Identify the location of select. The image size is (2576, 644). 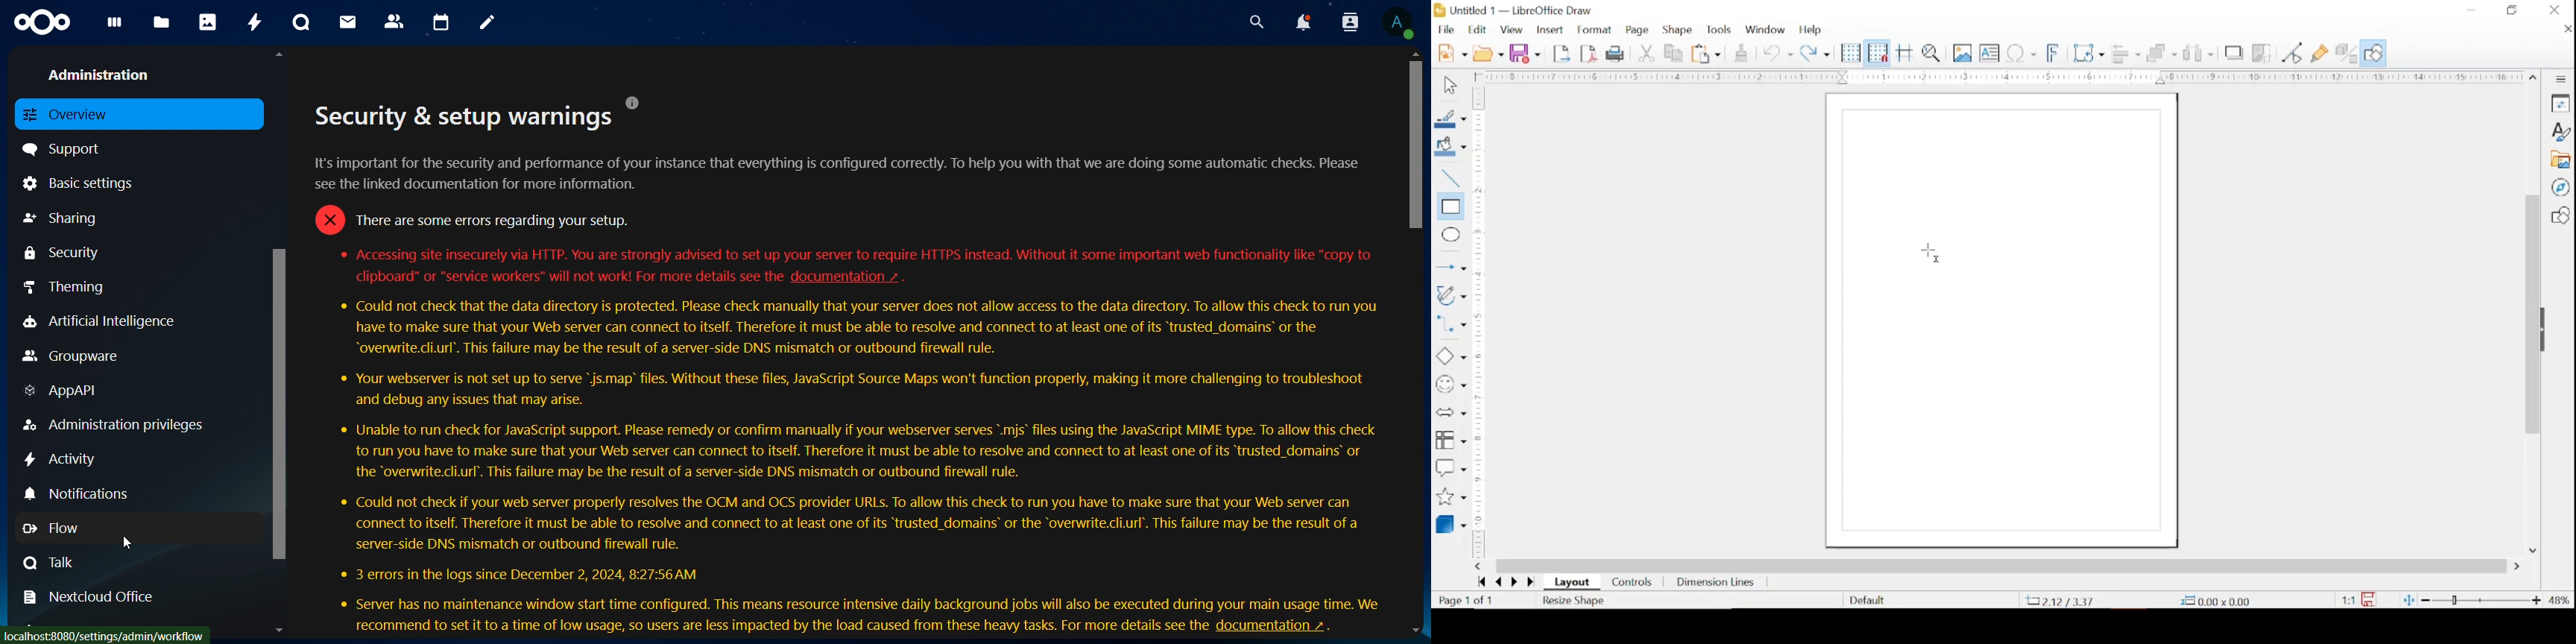
(1448, 86).